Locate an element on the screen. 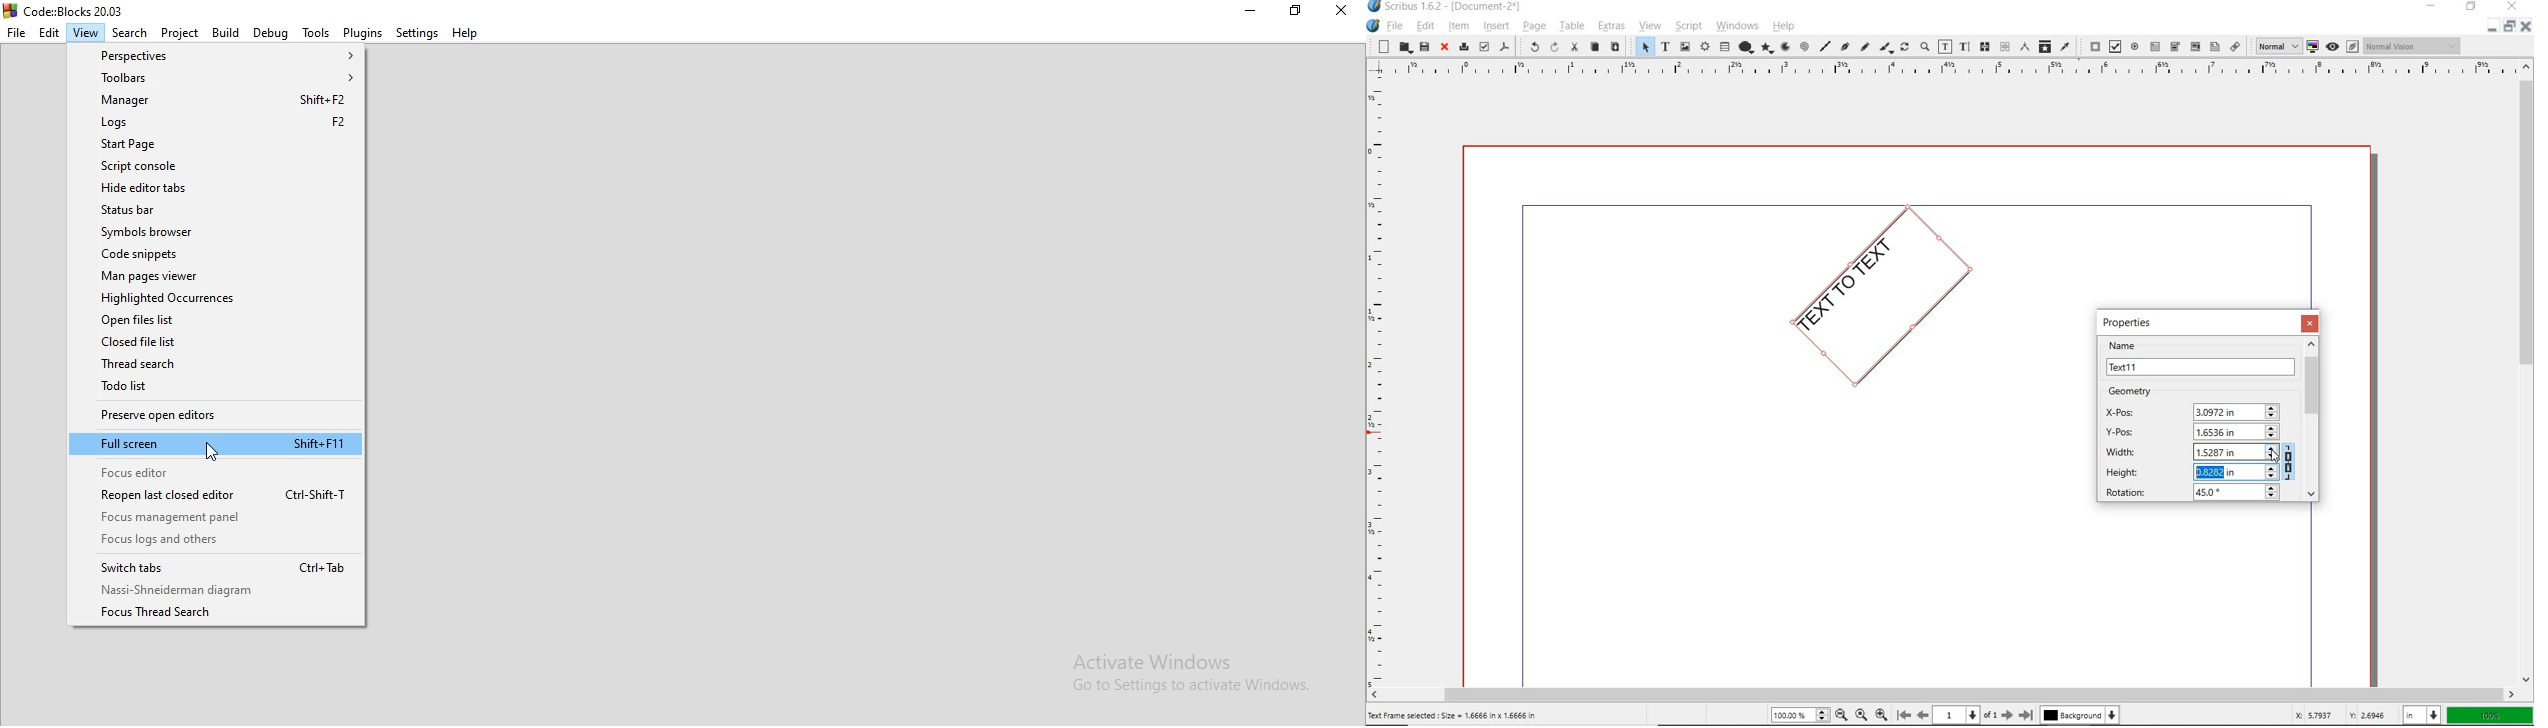 The height and width of the screenshot is (728, 2548). SCROLLBAR is located at coordinates (2313, 419).